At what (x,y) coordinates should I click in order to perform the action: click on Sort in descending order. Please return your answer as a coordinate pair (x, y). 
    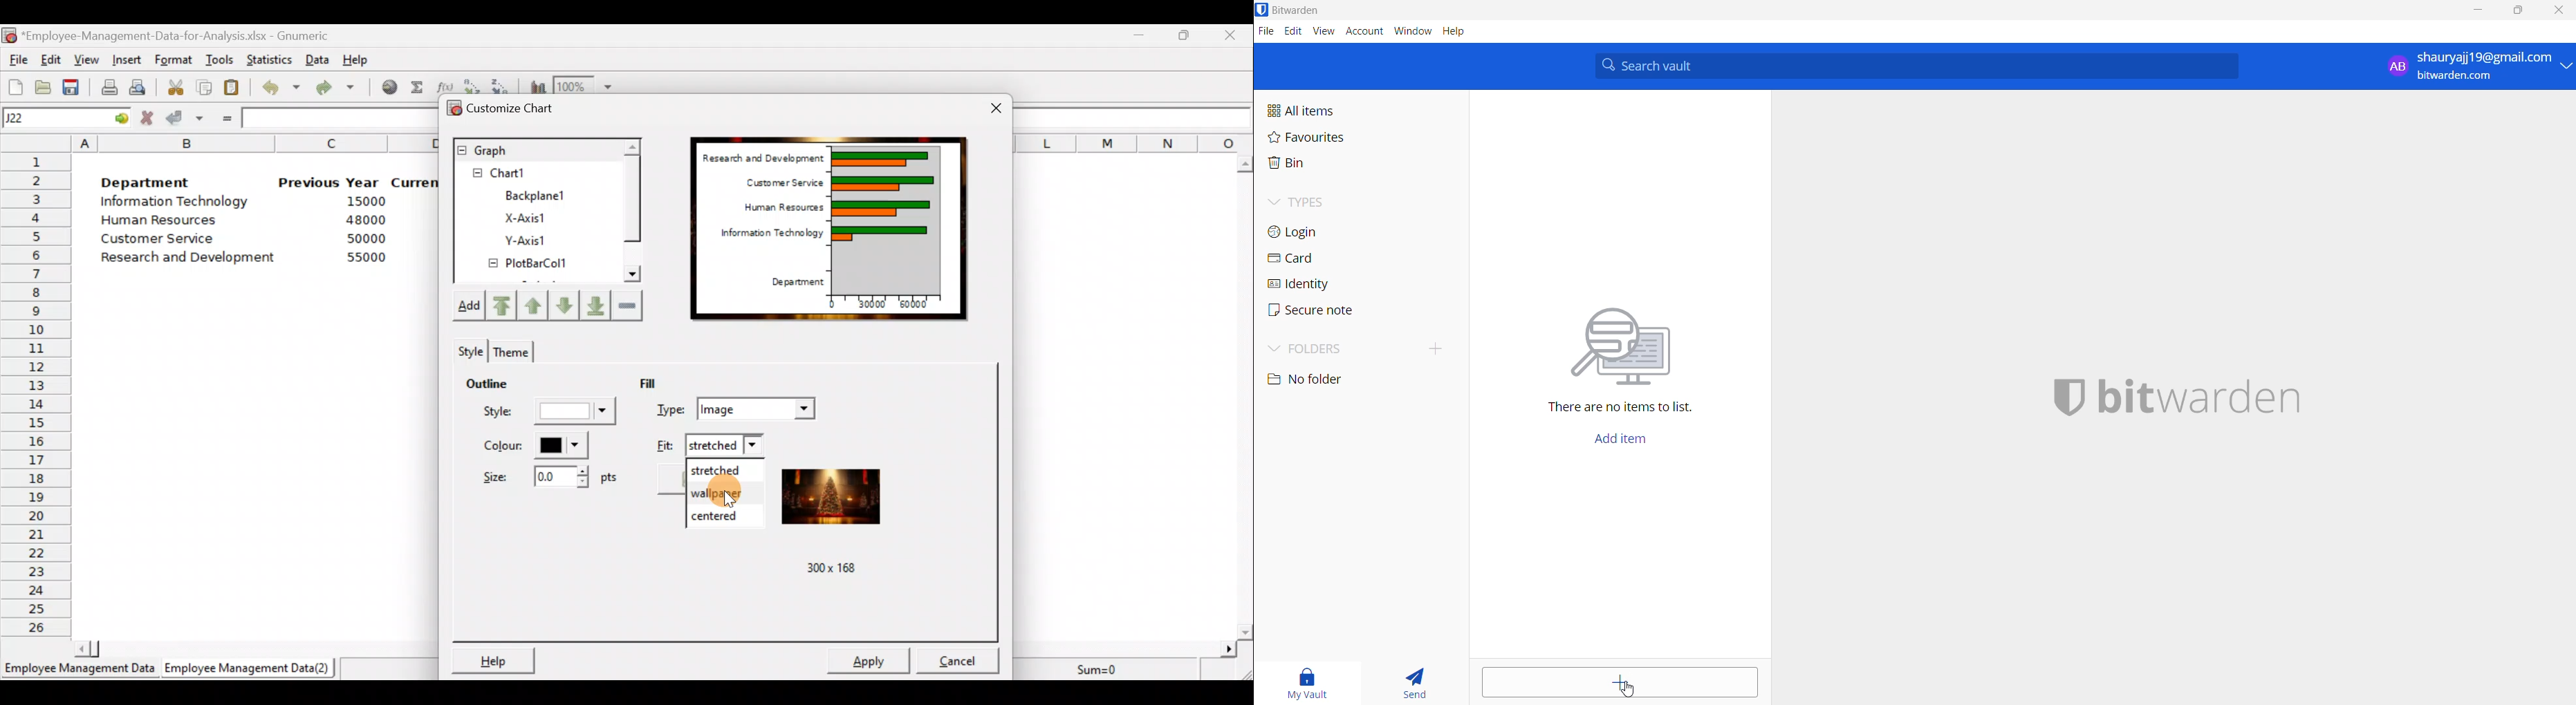
    Looking at the image, I should click on (502, 84).